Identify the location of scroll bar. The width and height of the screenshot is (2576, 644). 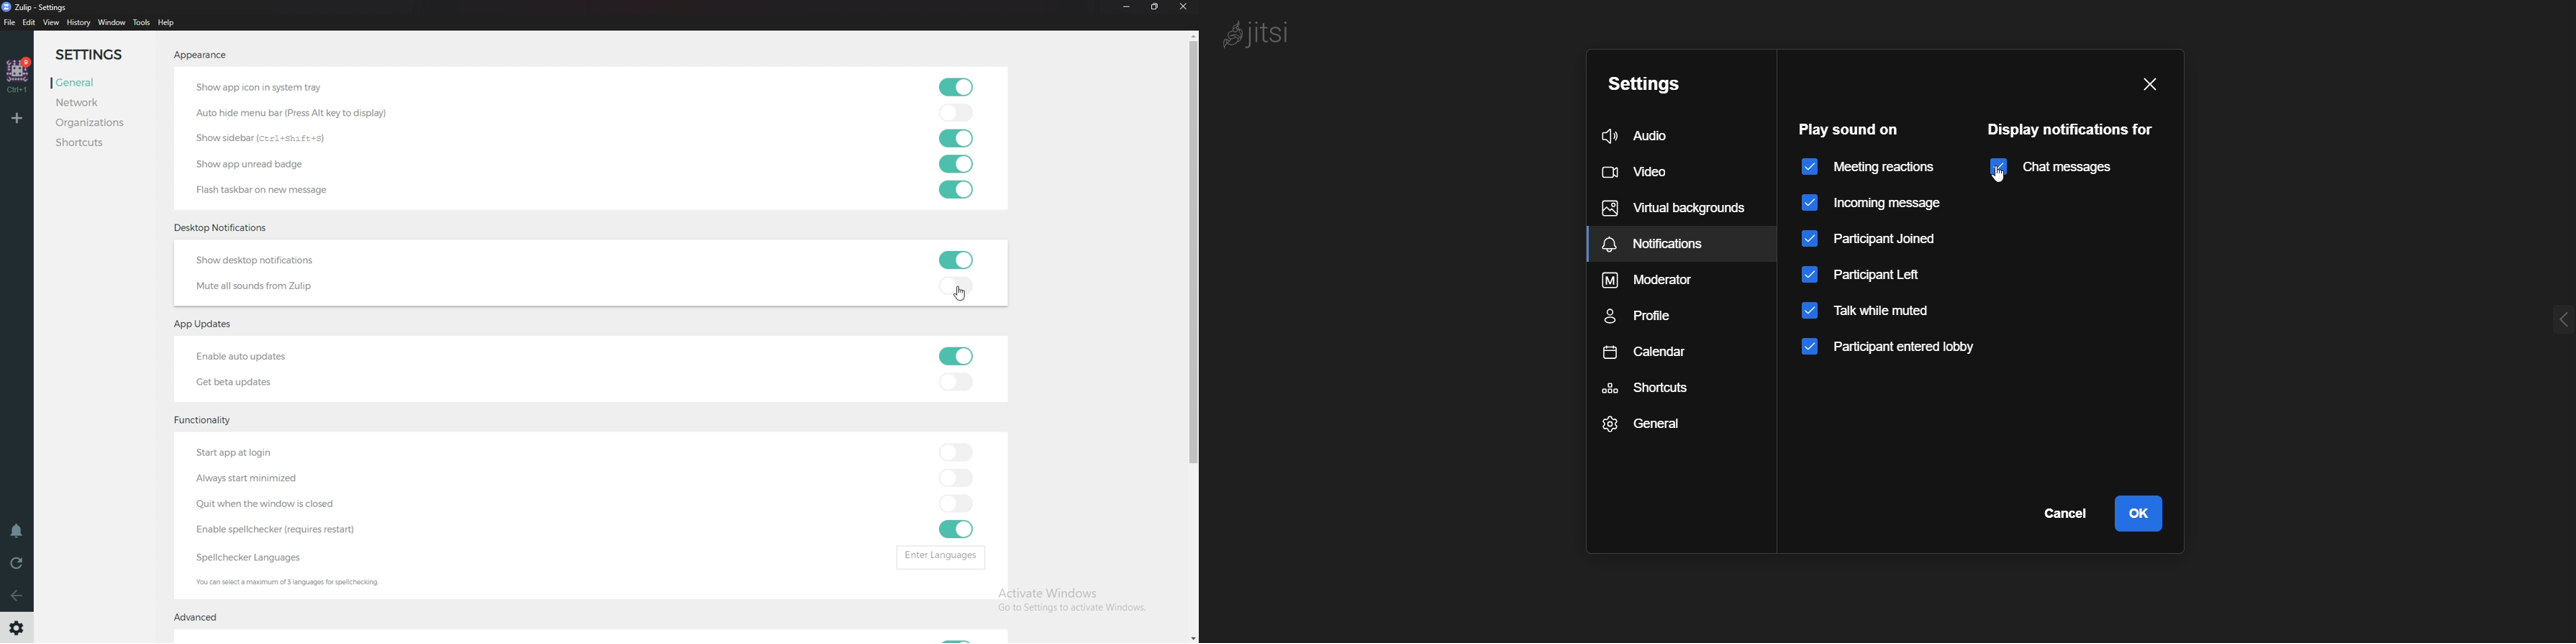
(1187, 337).